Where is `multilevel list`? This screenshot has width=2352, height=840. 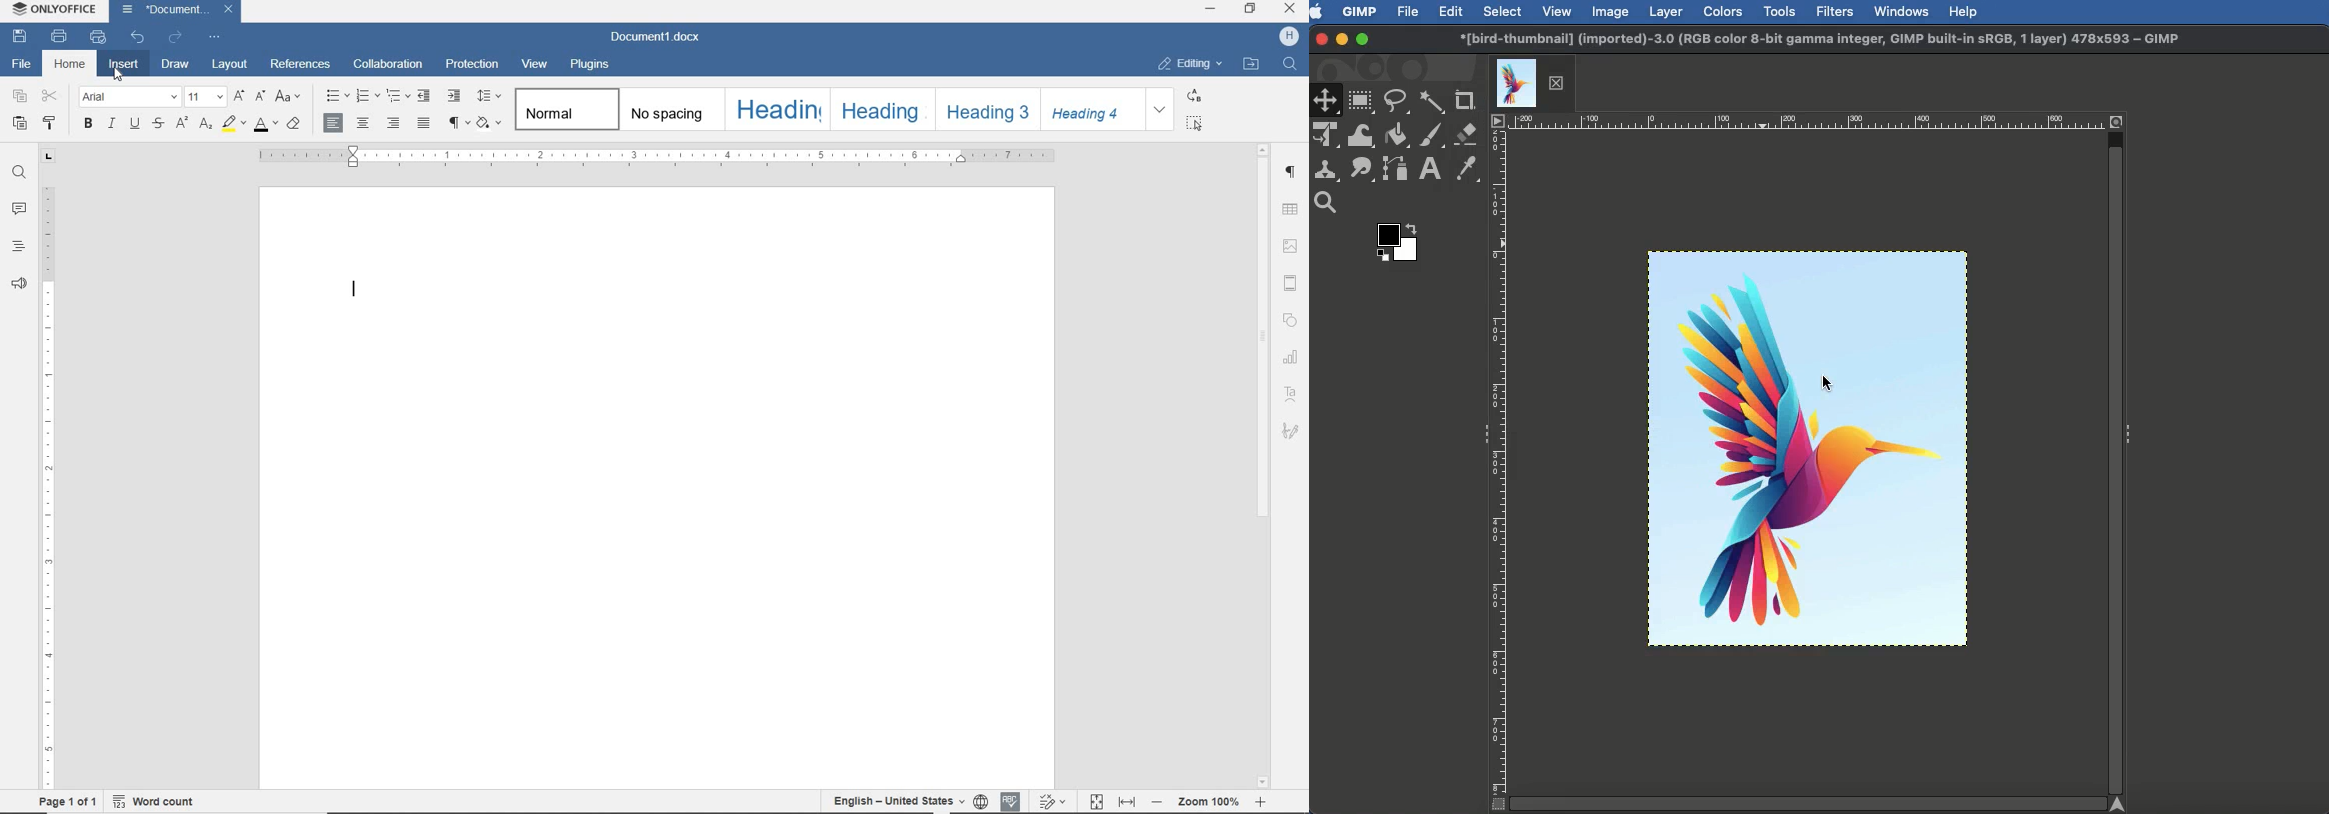
multilevel list is located at coordinates (397, 97).